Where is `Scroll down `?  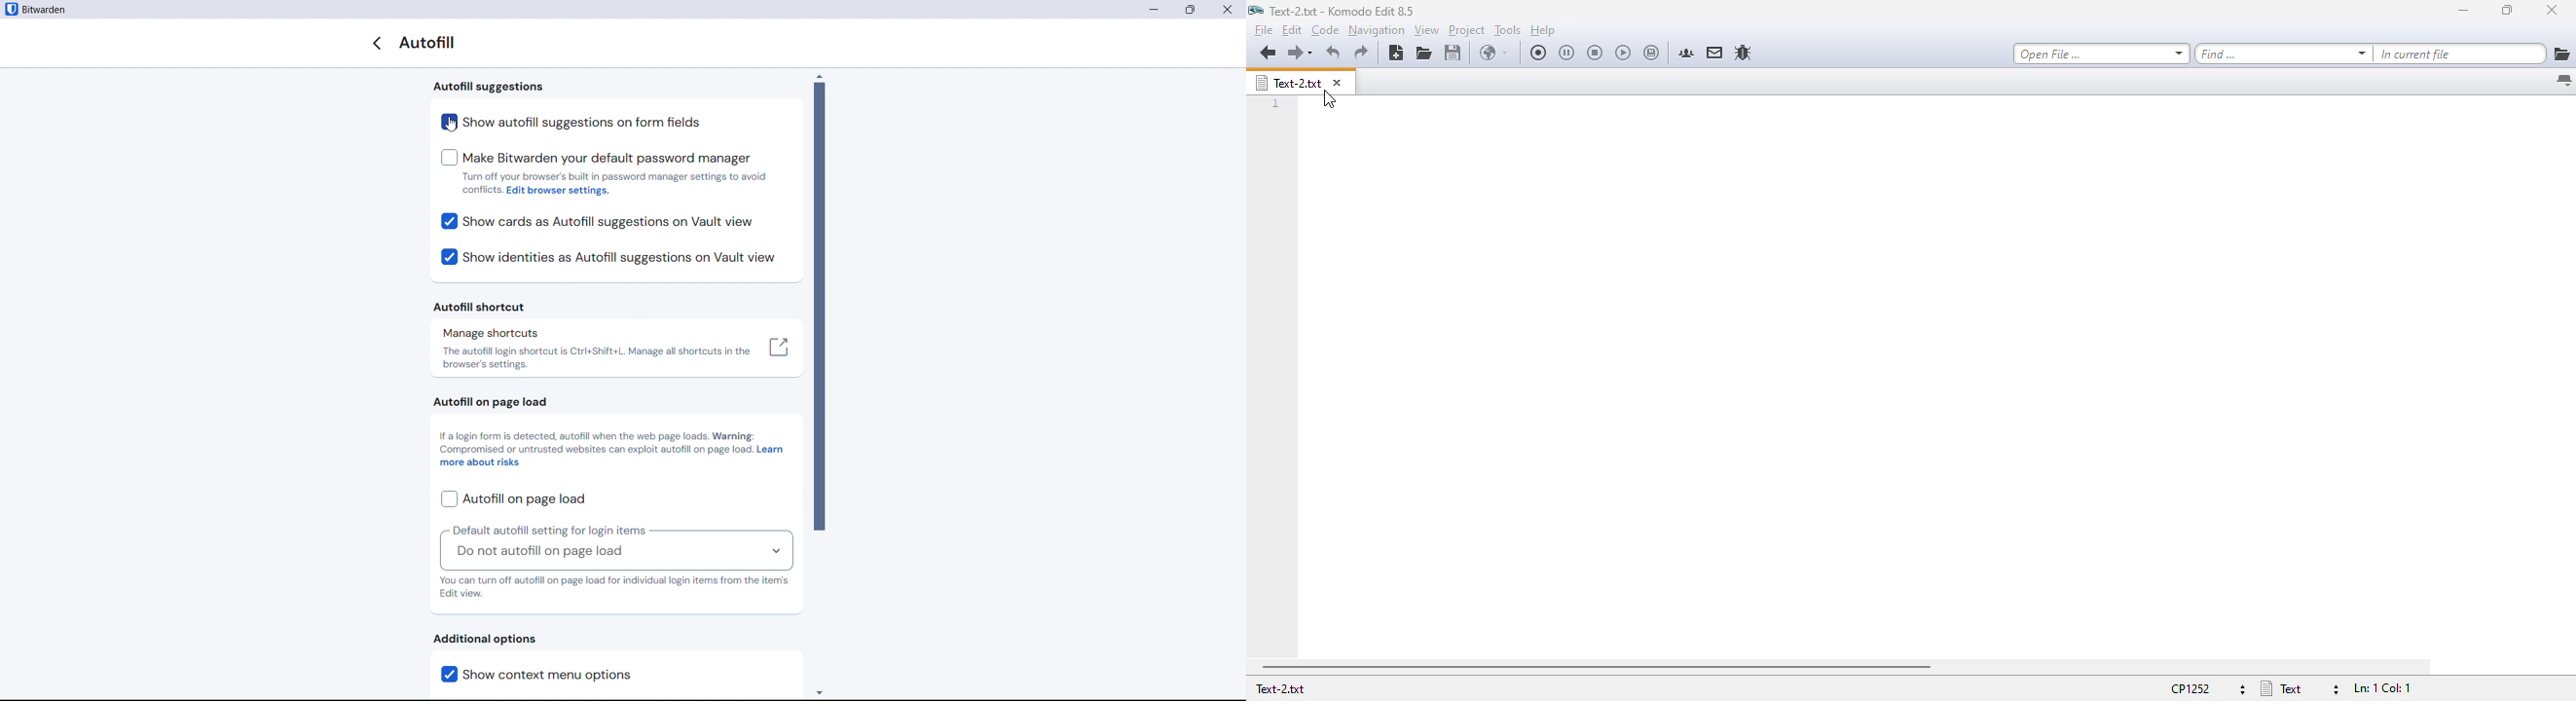
Scroll down  is located at coordinates (819, 691).